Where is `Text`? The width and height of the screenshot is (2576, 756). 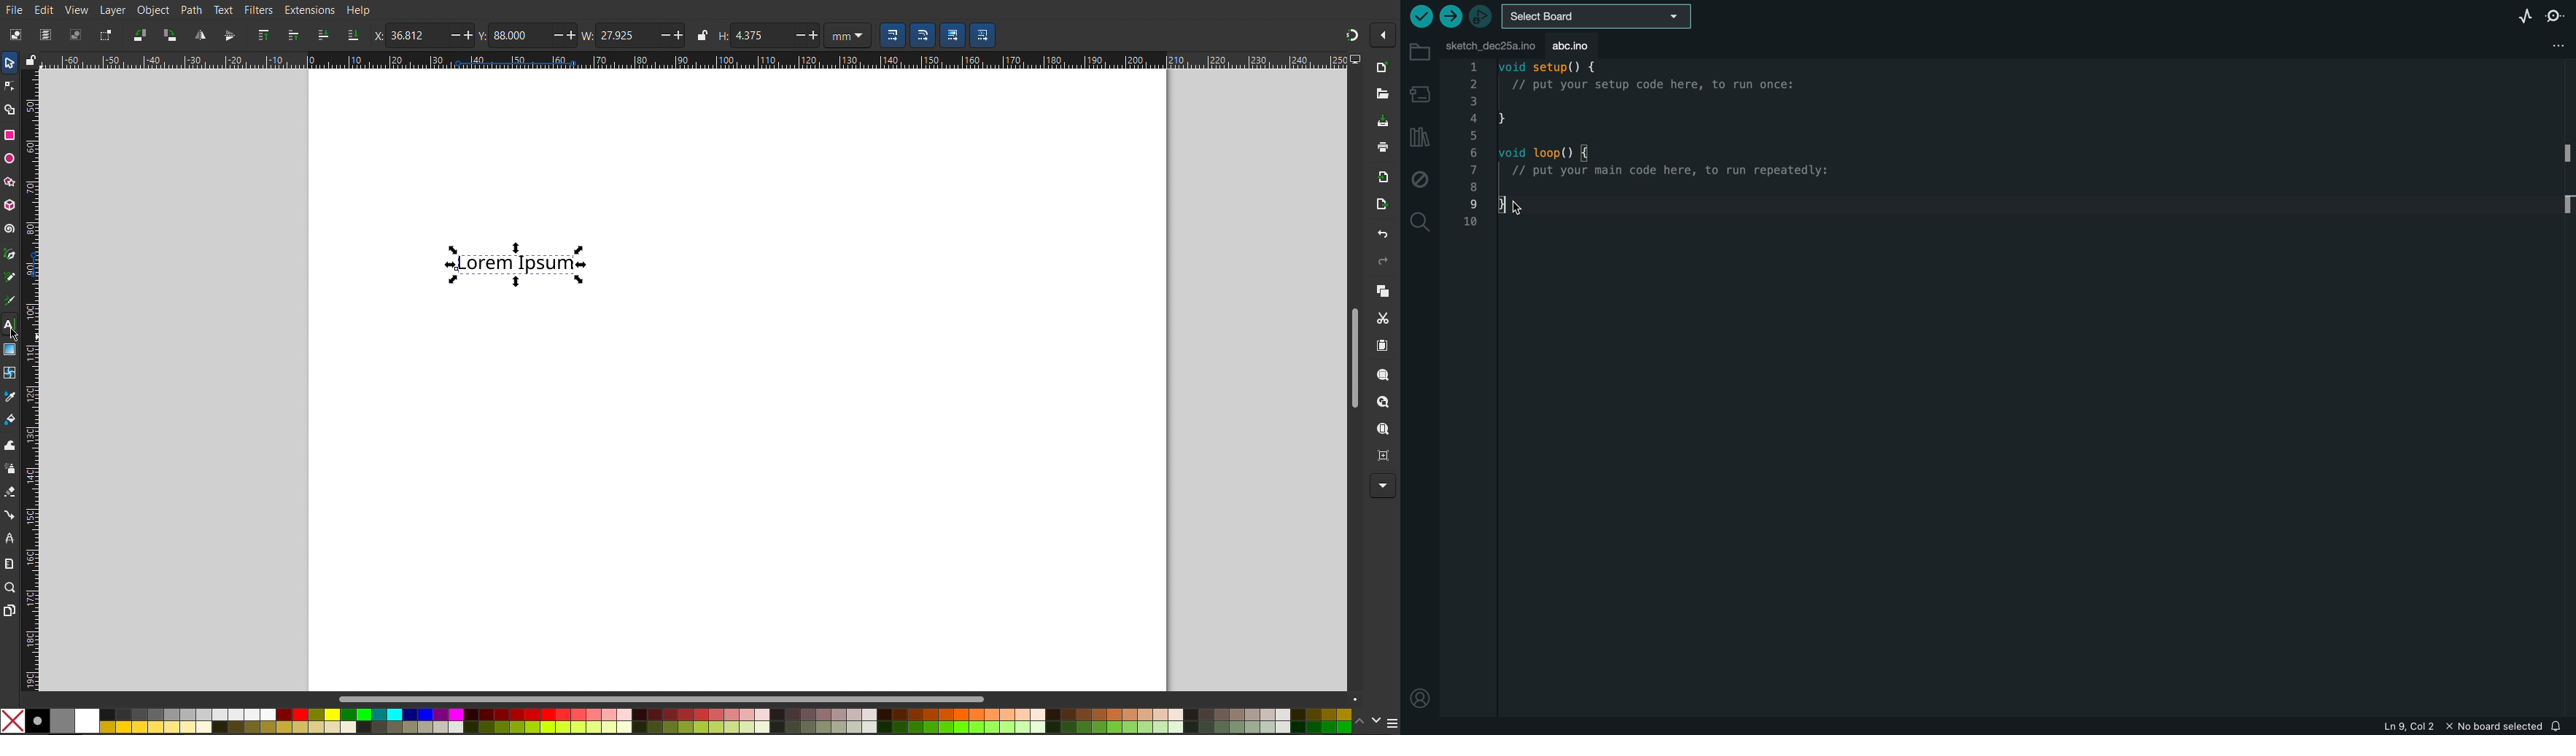 Text is located at coordinates (224, 9).